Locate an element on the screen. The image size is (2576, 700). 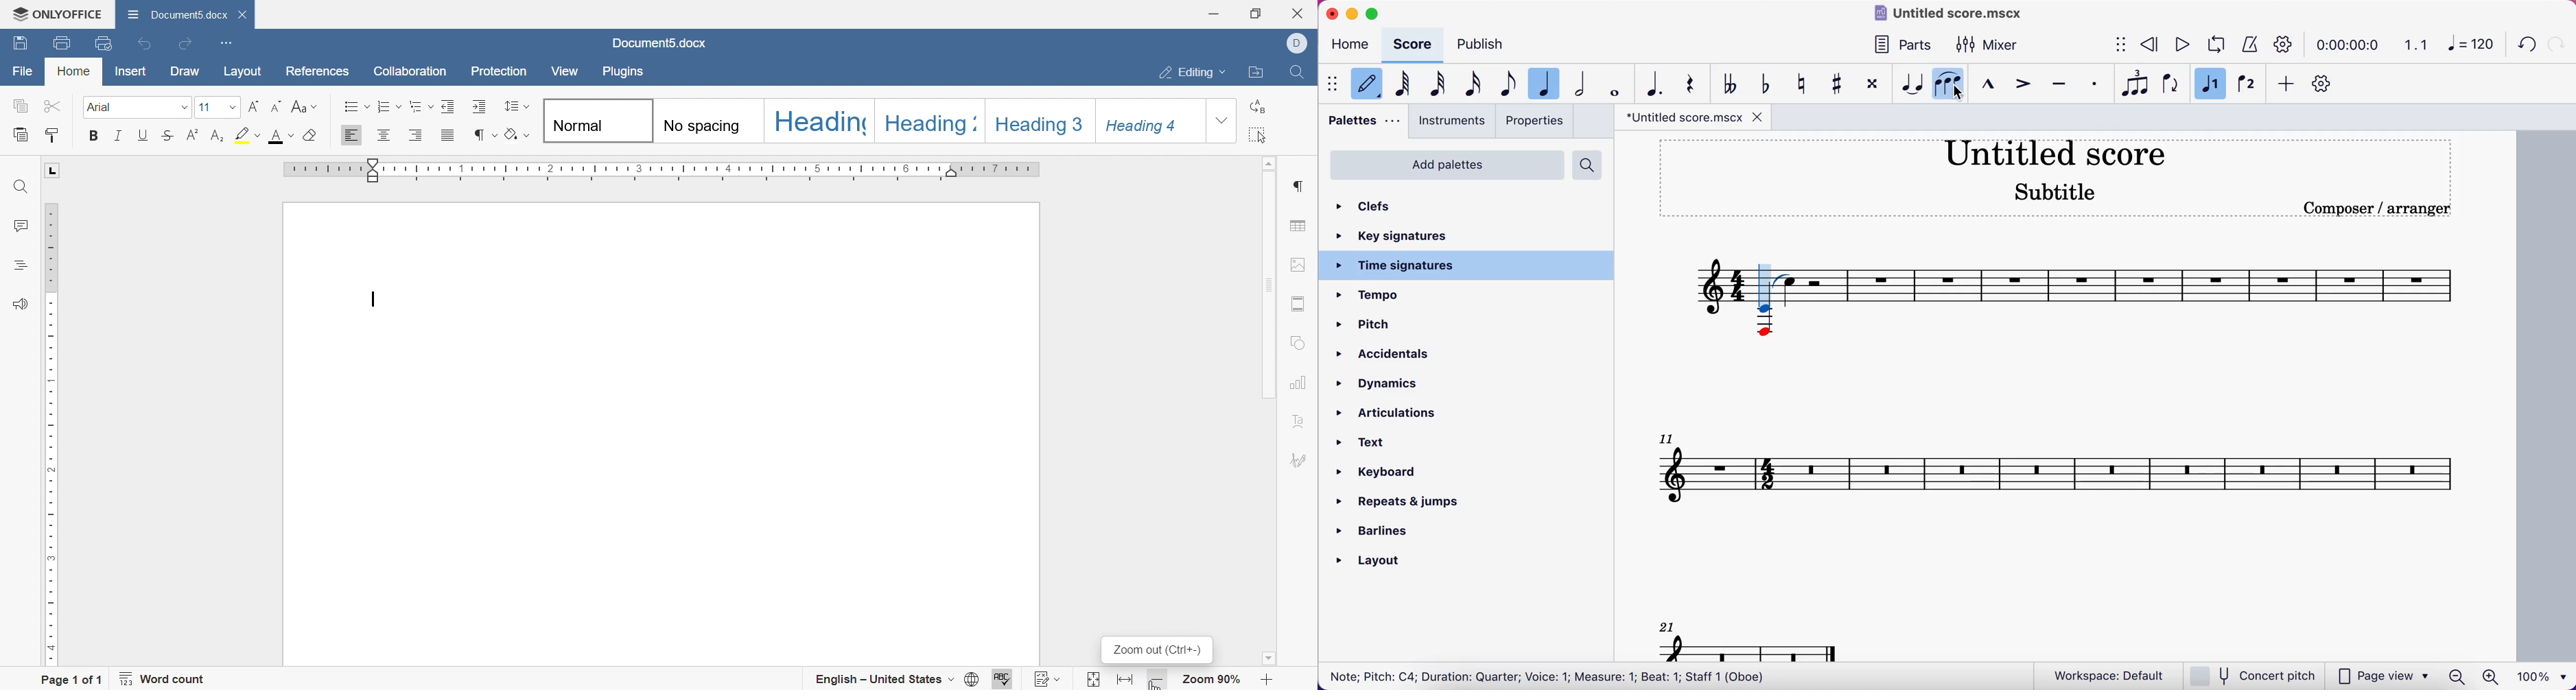
show/hide options is located at coordinates (2111, 46).